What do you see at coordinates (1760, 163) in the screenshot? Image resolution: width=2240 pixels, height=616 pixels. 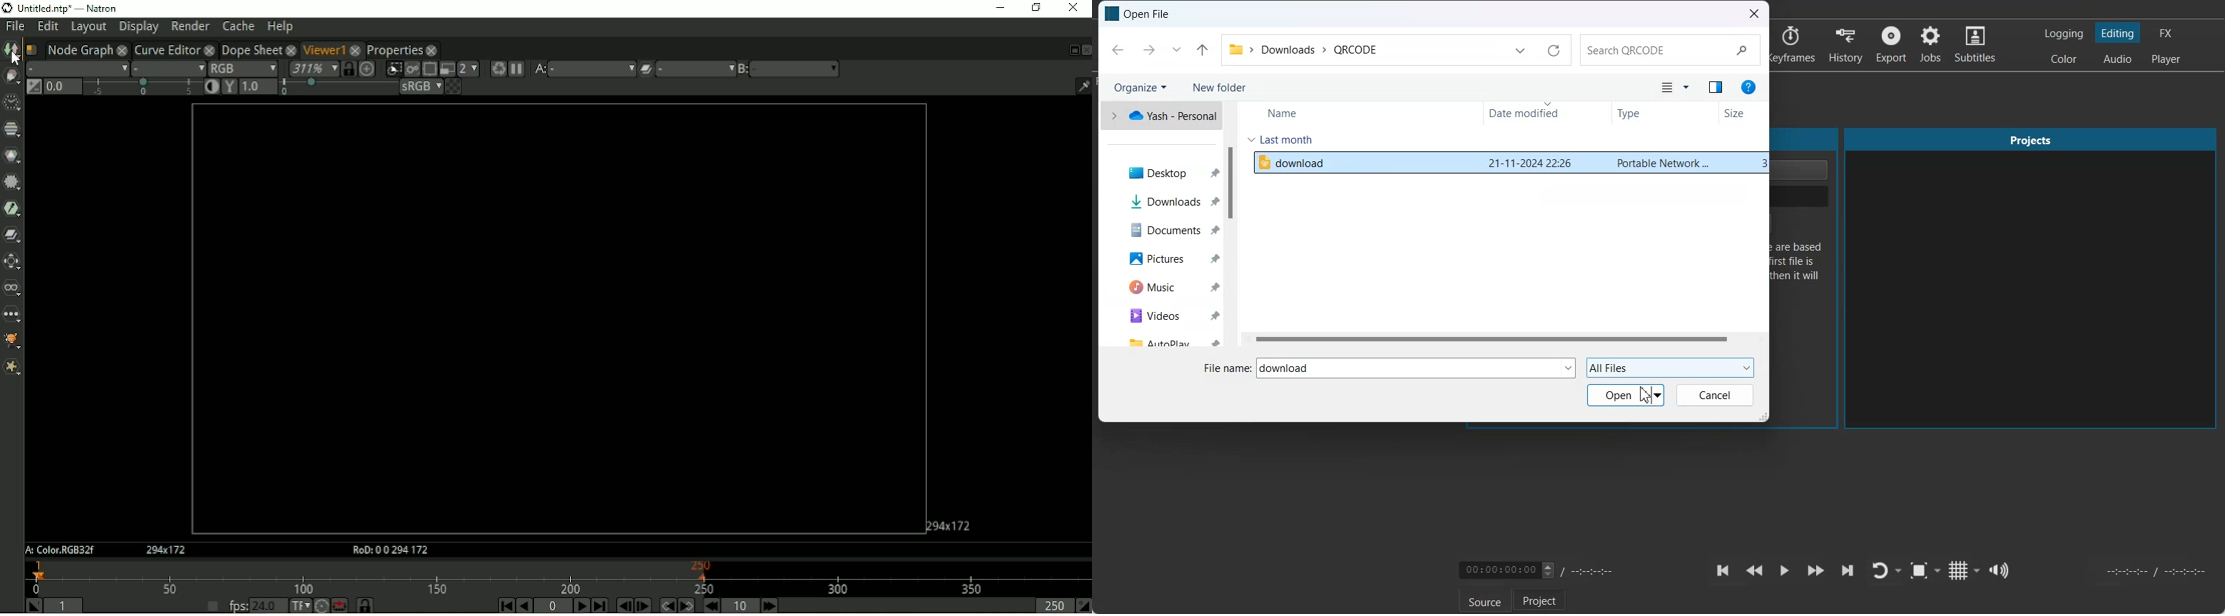 I see `size` at bounding box center [1760, 163].